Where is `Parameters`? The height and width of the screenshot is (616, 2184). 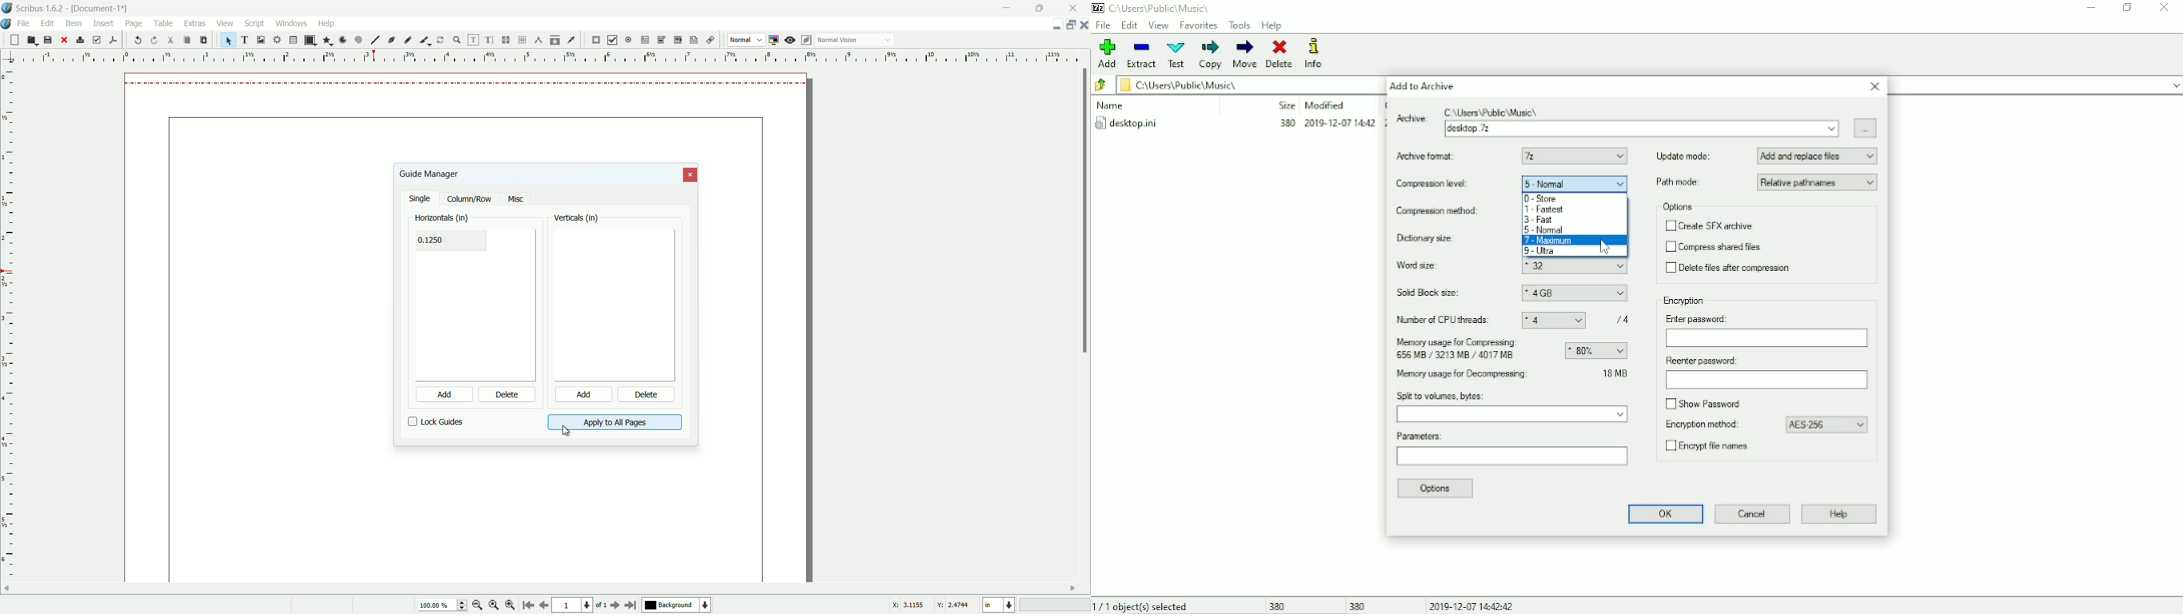
Parameters is located at coordinates (1511, 459).